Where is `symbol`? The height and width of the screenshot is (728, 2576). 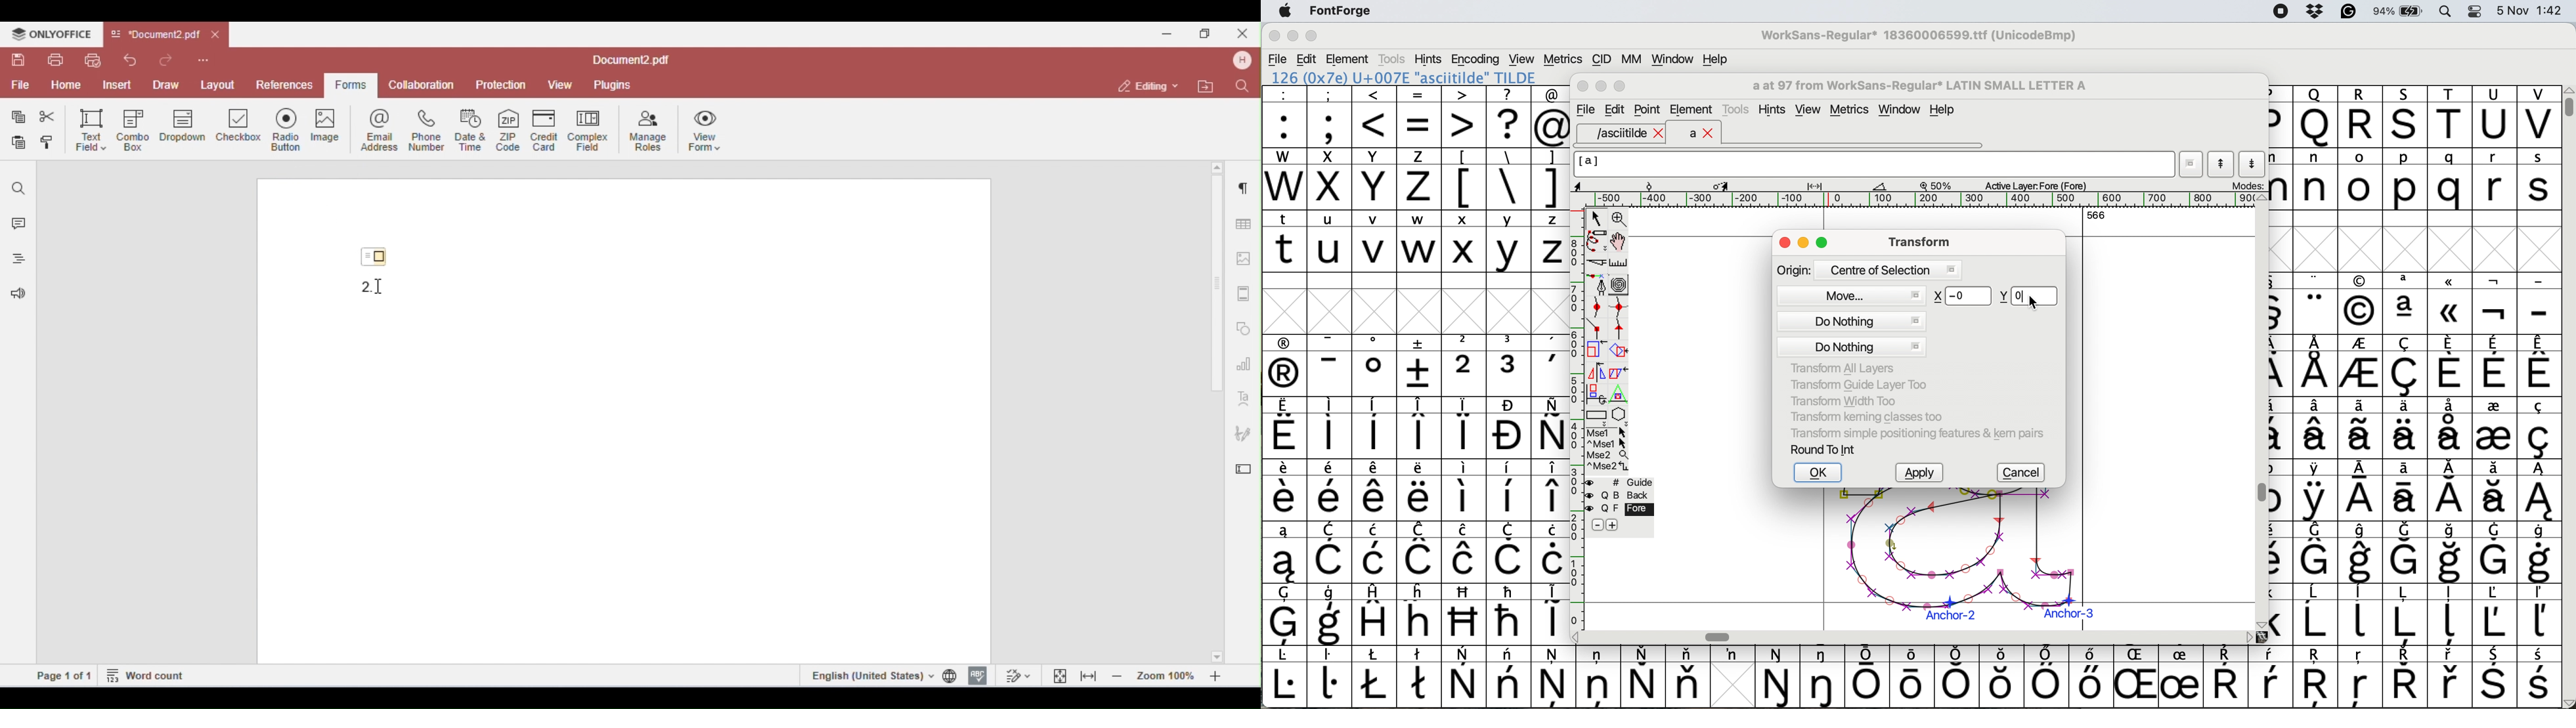 symbol is located at coordinates (1551, 612).